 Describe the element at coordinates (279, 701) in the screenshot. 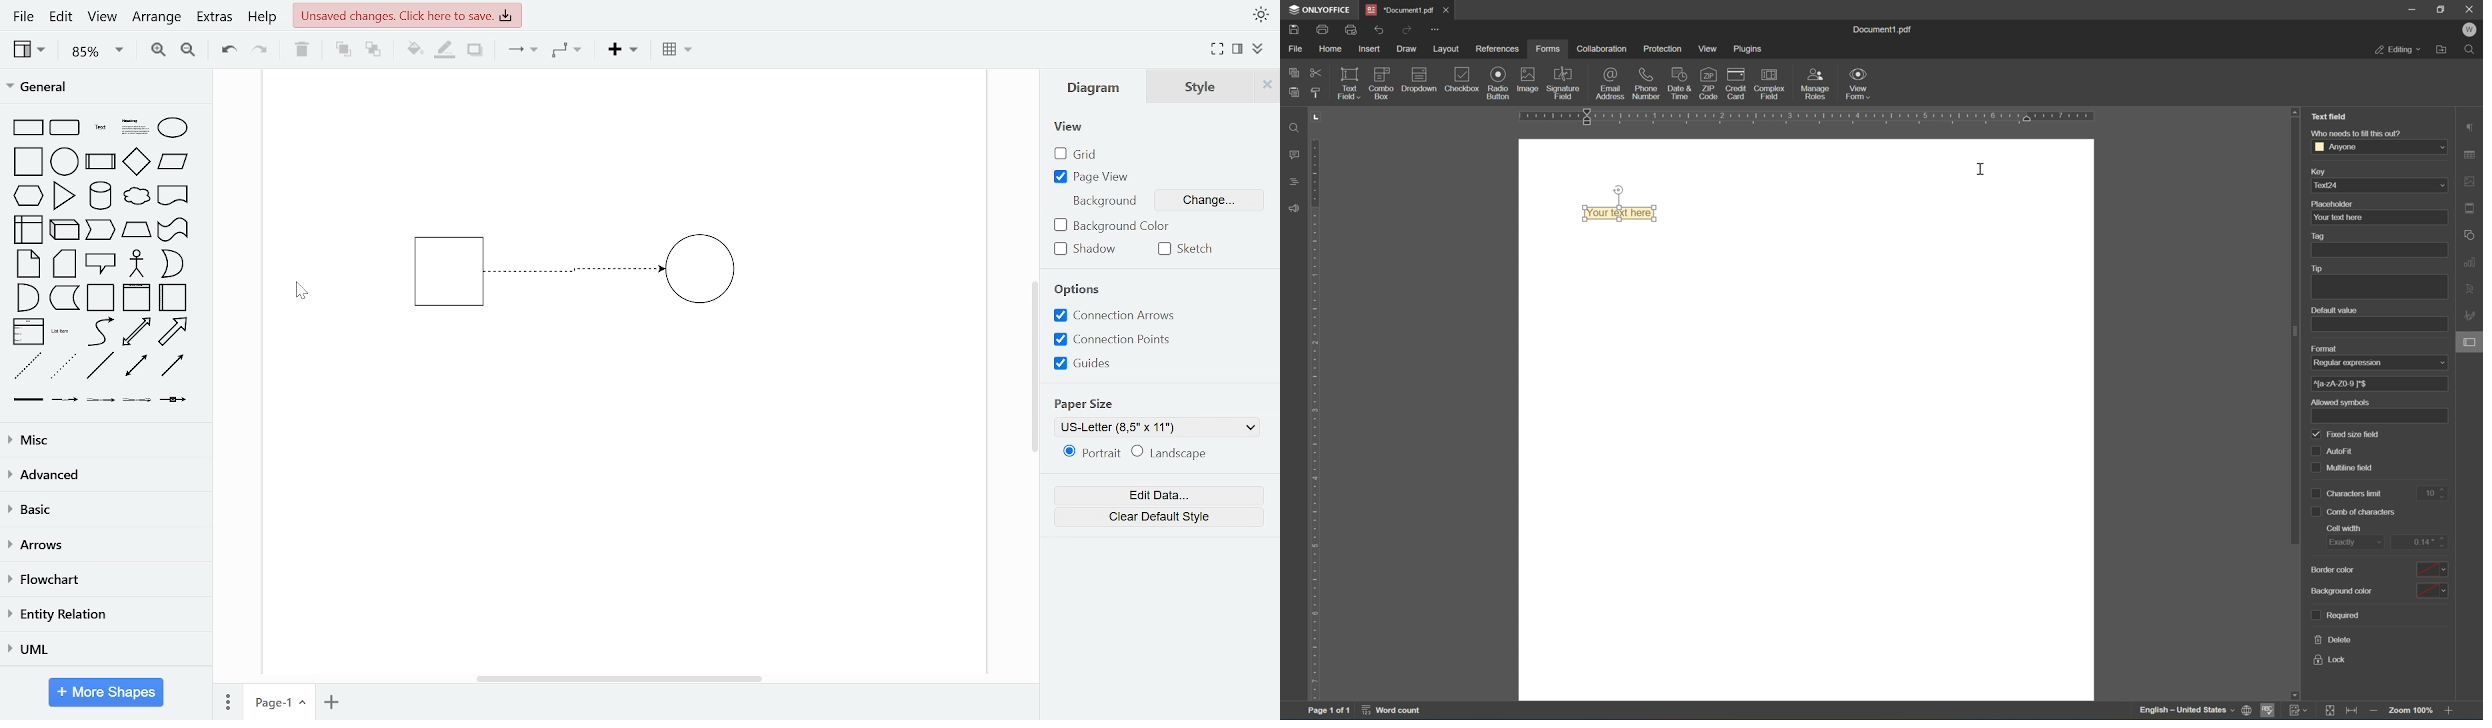

I see `current page` at that location.